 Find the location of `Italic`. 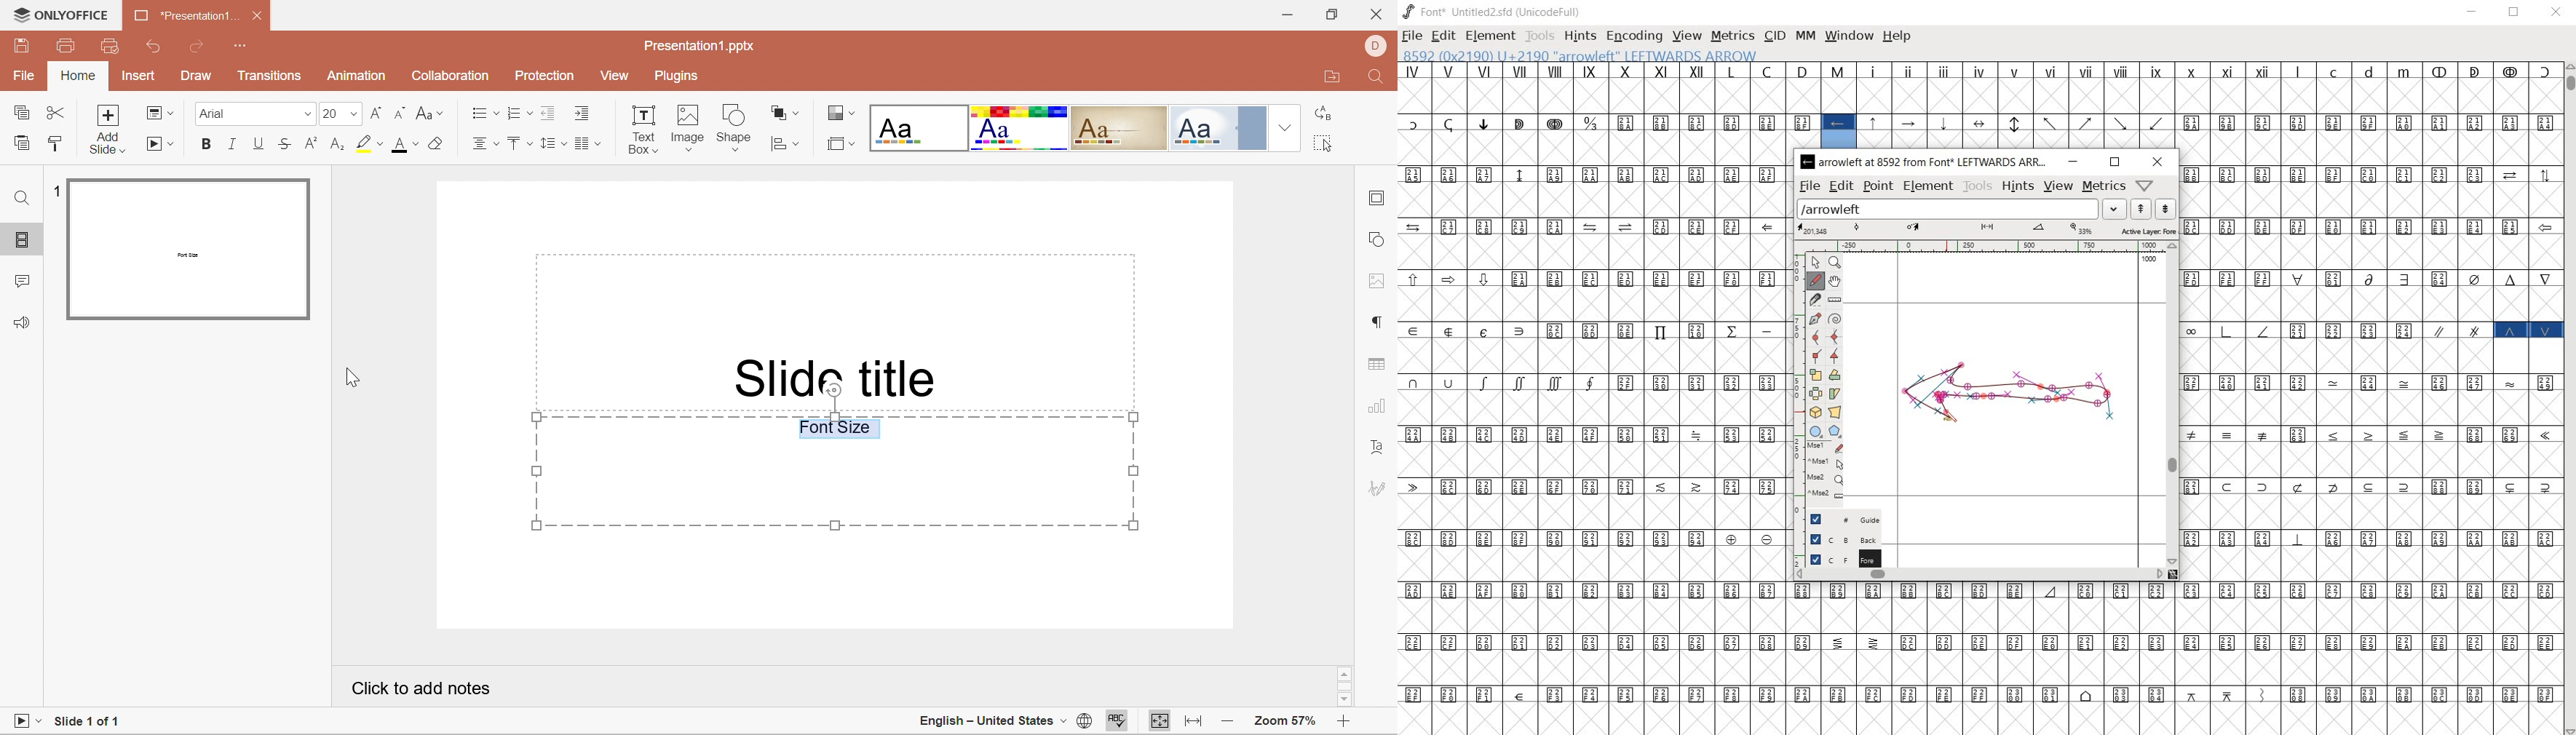

Italic is located at coordinates (232, 144).